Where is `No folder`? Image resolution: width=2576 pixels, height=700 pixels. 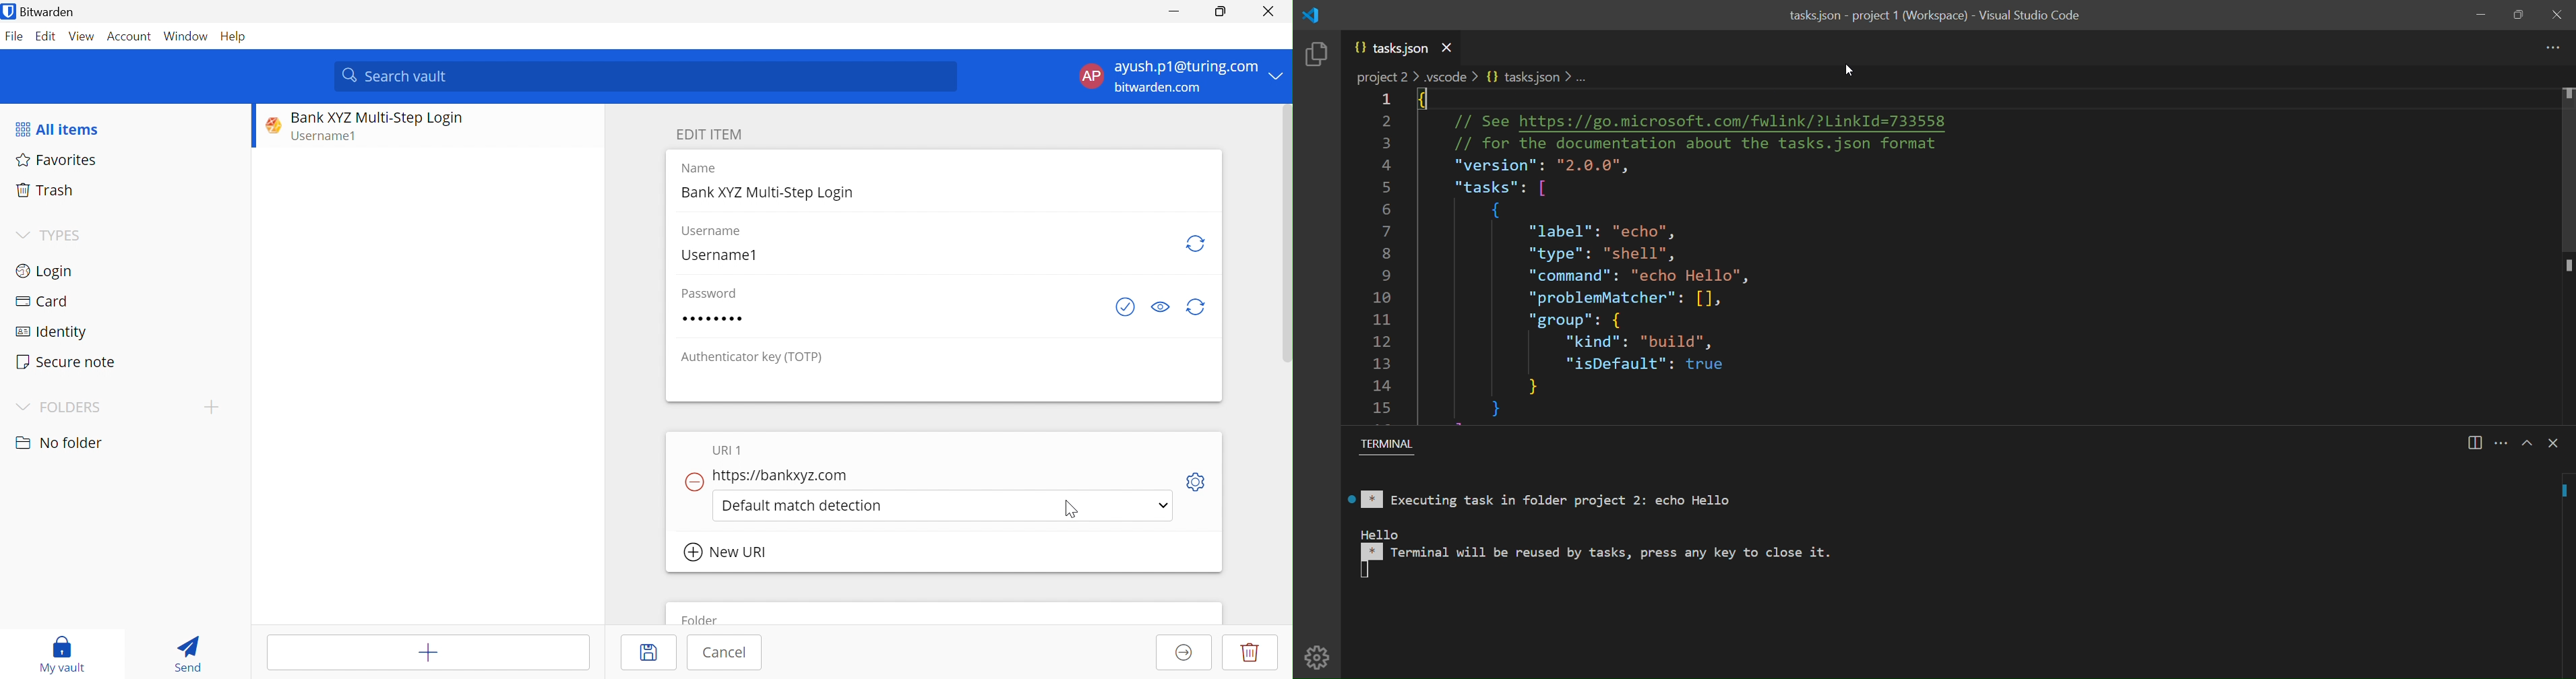 No folder is located at coordinates (62, 443).